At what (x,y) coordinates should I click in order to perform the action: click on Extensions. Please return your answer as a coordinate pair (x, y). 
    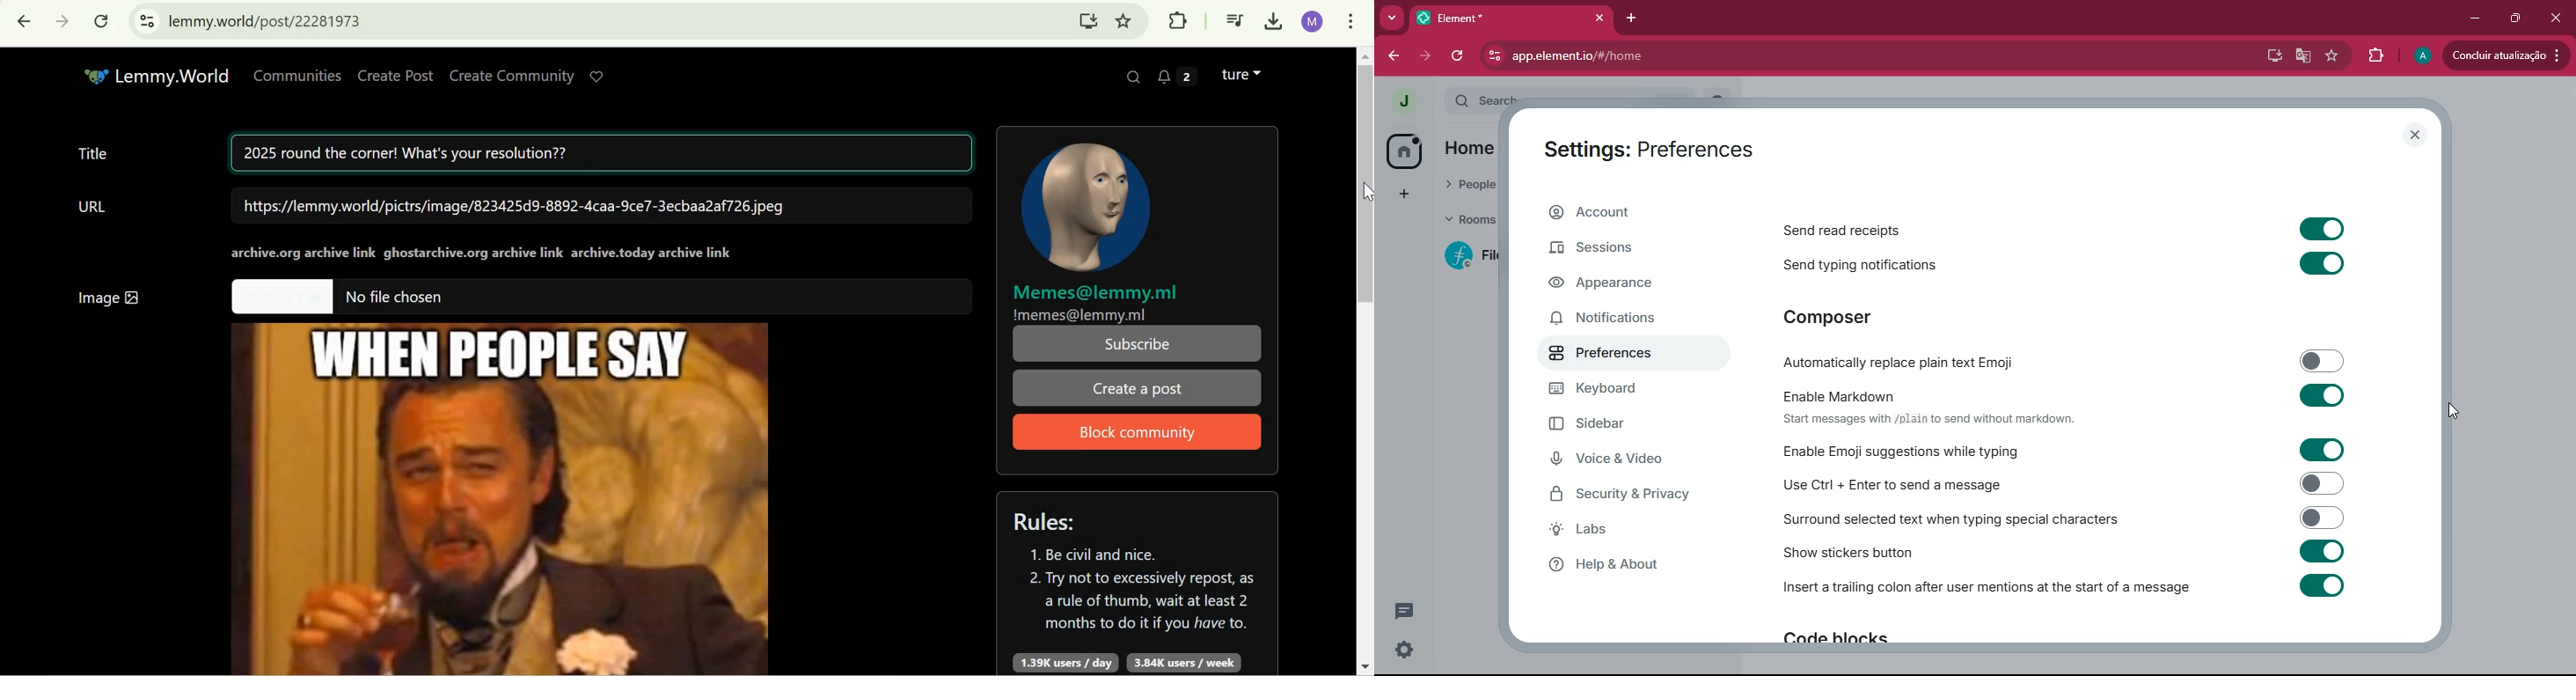
    Looking at the image, I should click on (1177, 20).